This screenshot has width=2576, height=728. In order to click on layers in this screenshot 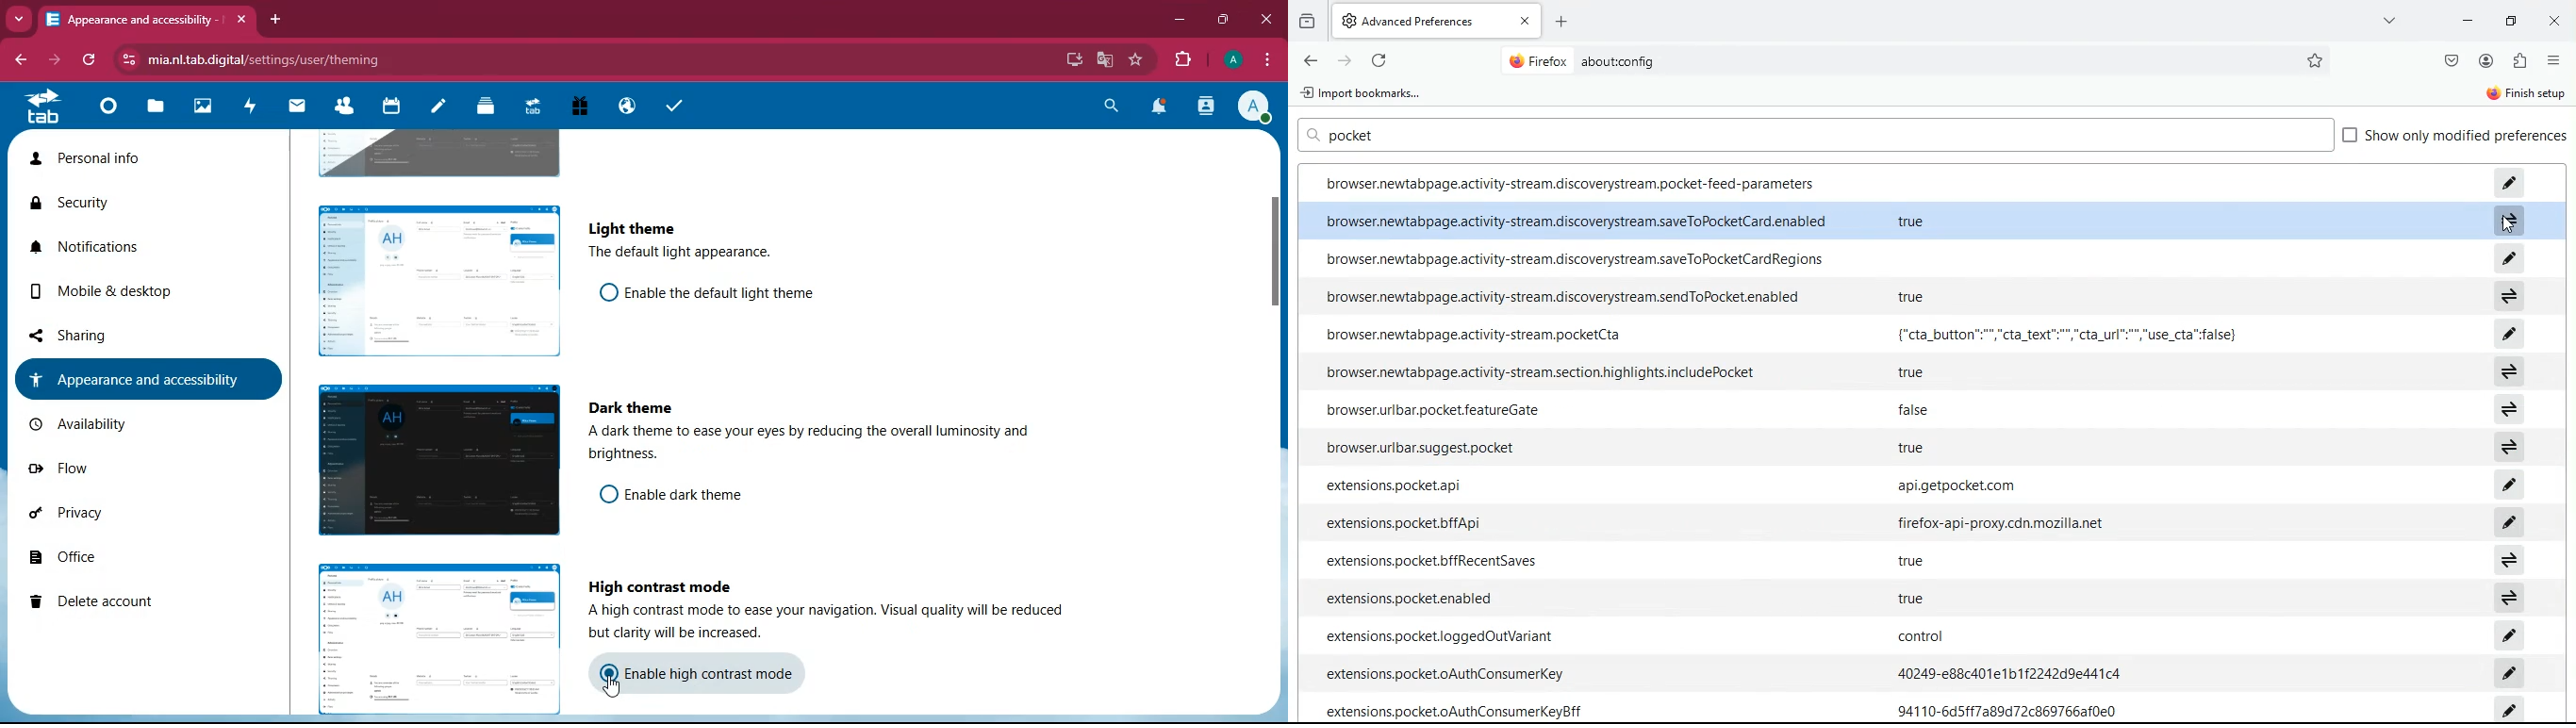, I will do `click(482, 108)`.